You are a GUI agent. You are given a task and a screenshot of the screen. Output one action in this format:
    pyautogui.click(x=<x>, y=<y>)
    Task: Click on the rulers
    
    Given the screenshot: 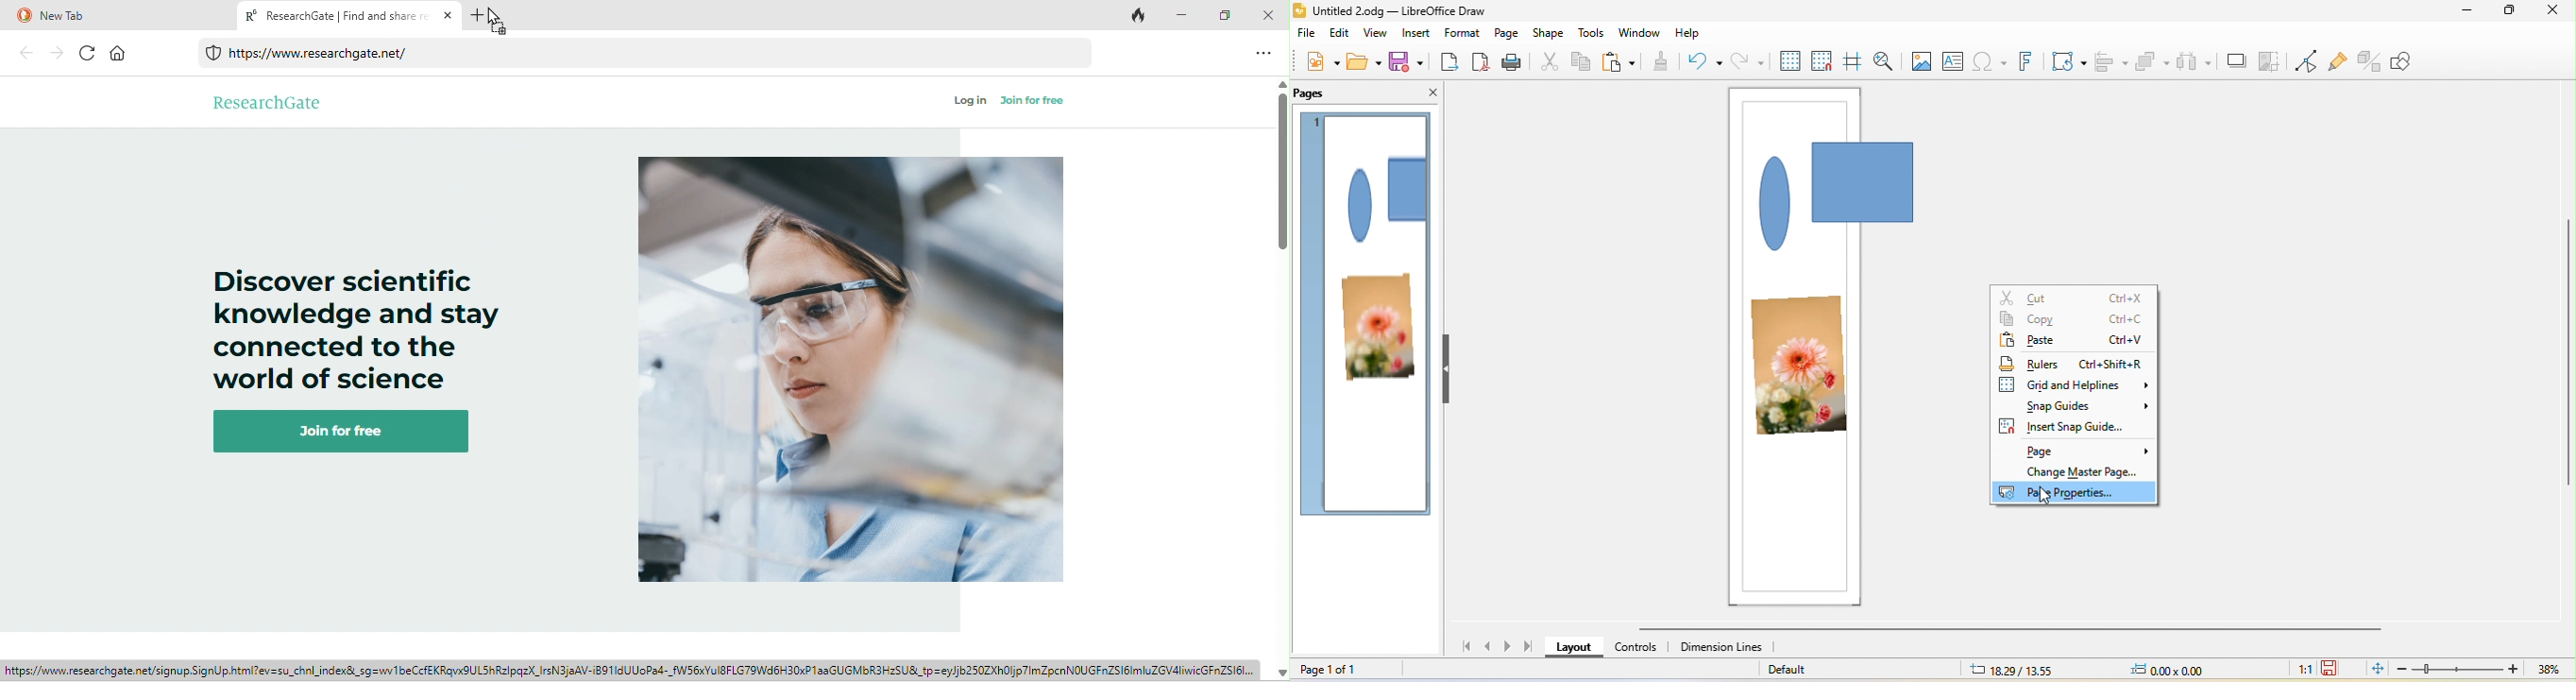 What is the action you would take?
    pyautogui.click(x=2077, y=362)
    